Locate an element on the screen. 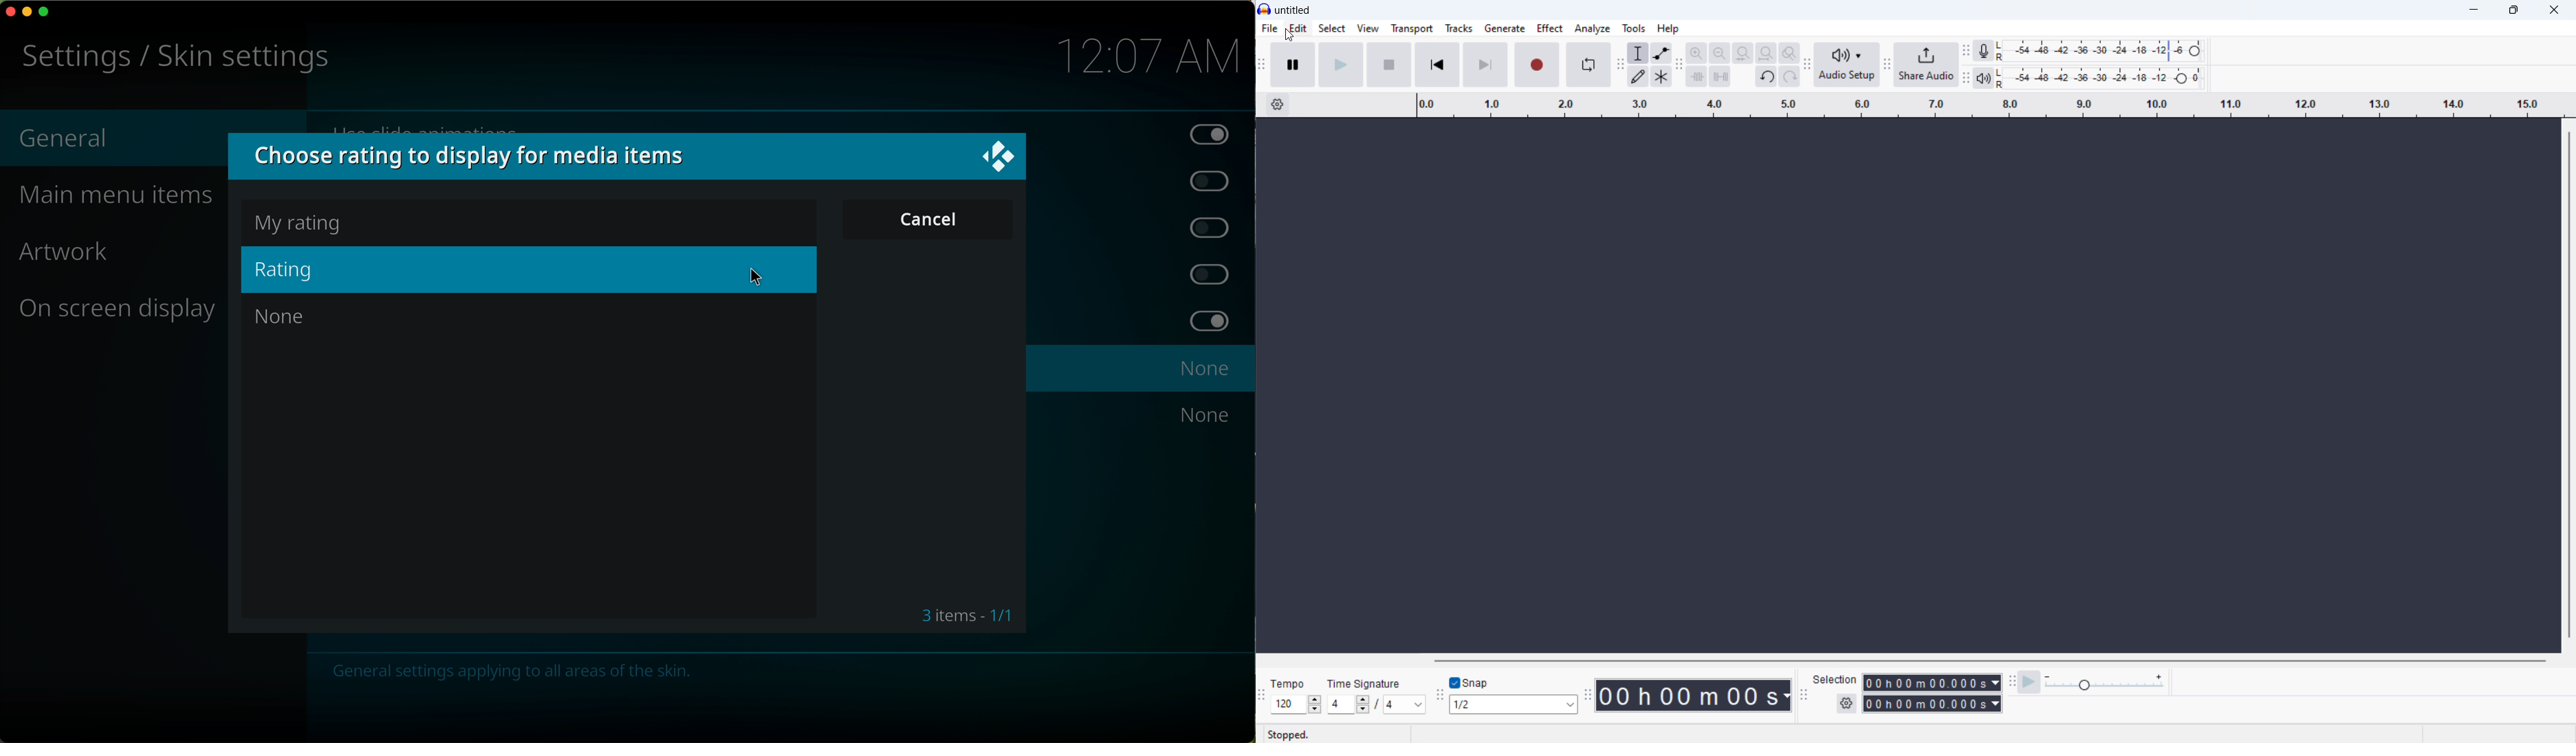  transport is located at coordinates (1412, 29).